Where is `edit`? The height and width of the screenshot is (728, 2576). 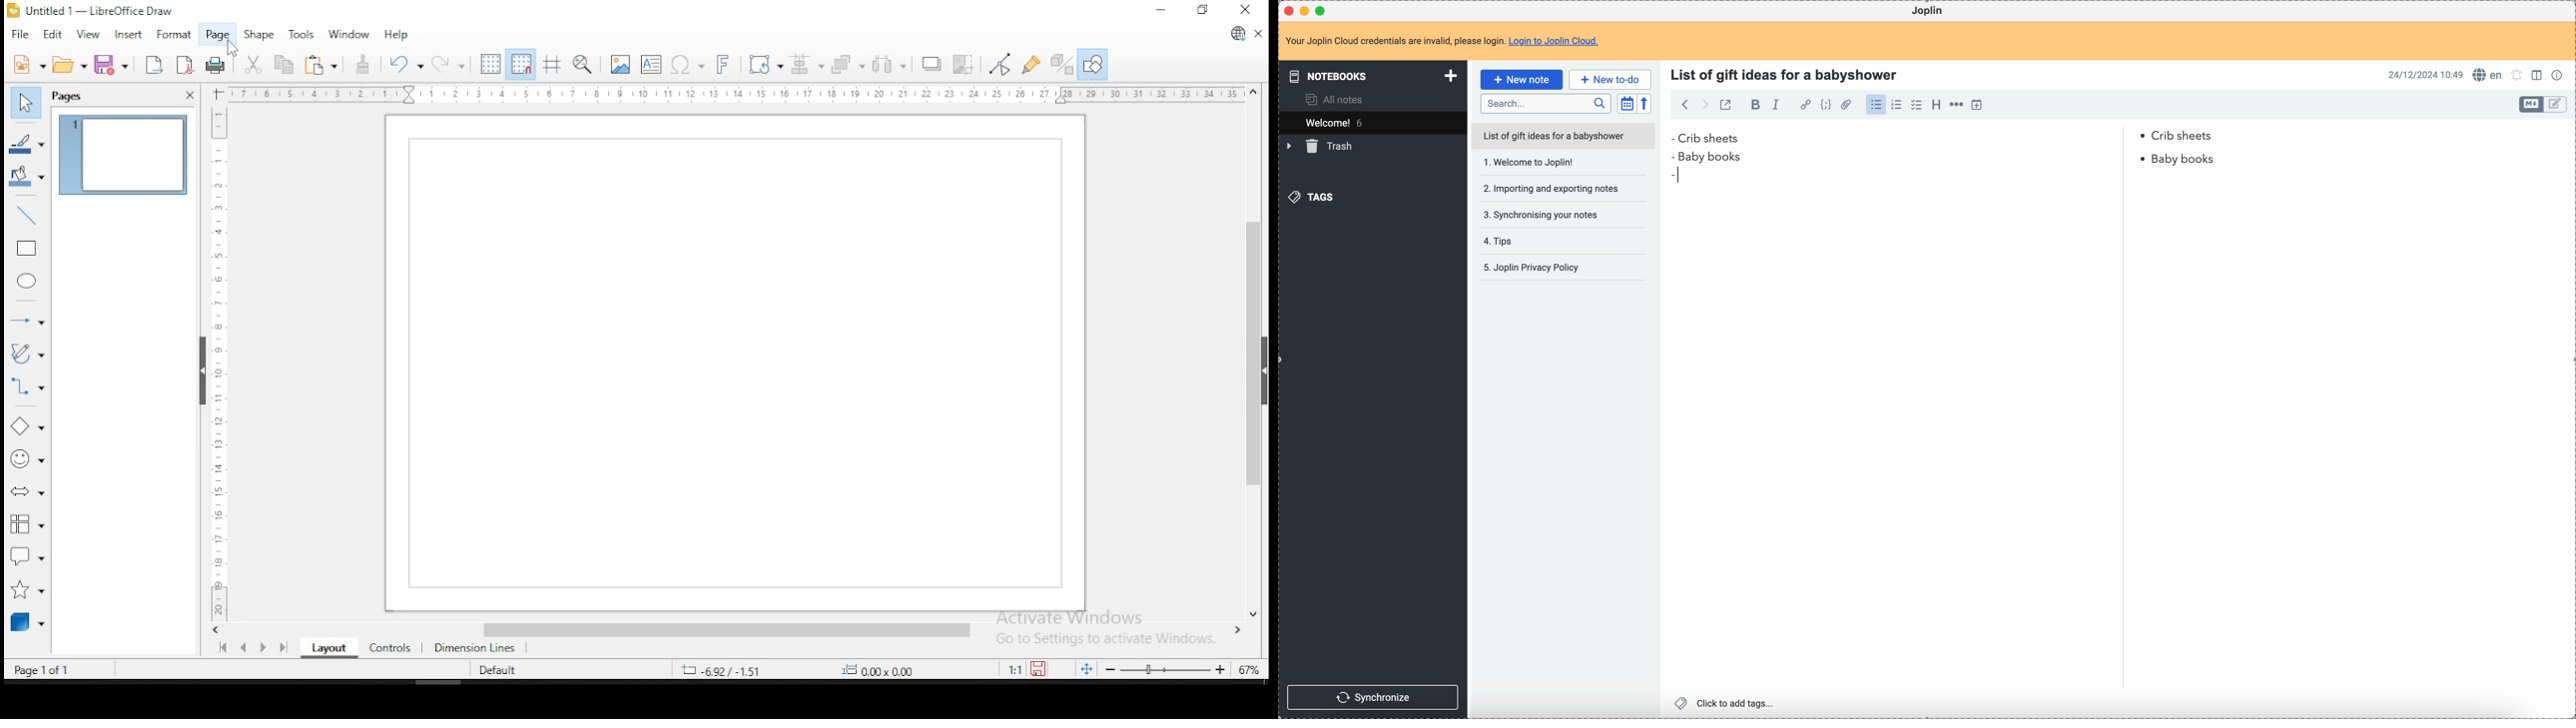
edit is located at coordinates (55, 35).